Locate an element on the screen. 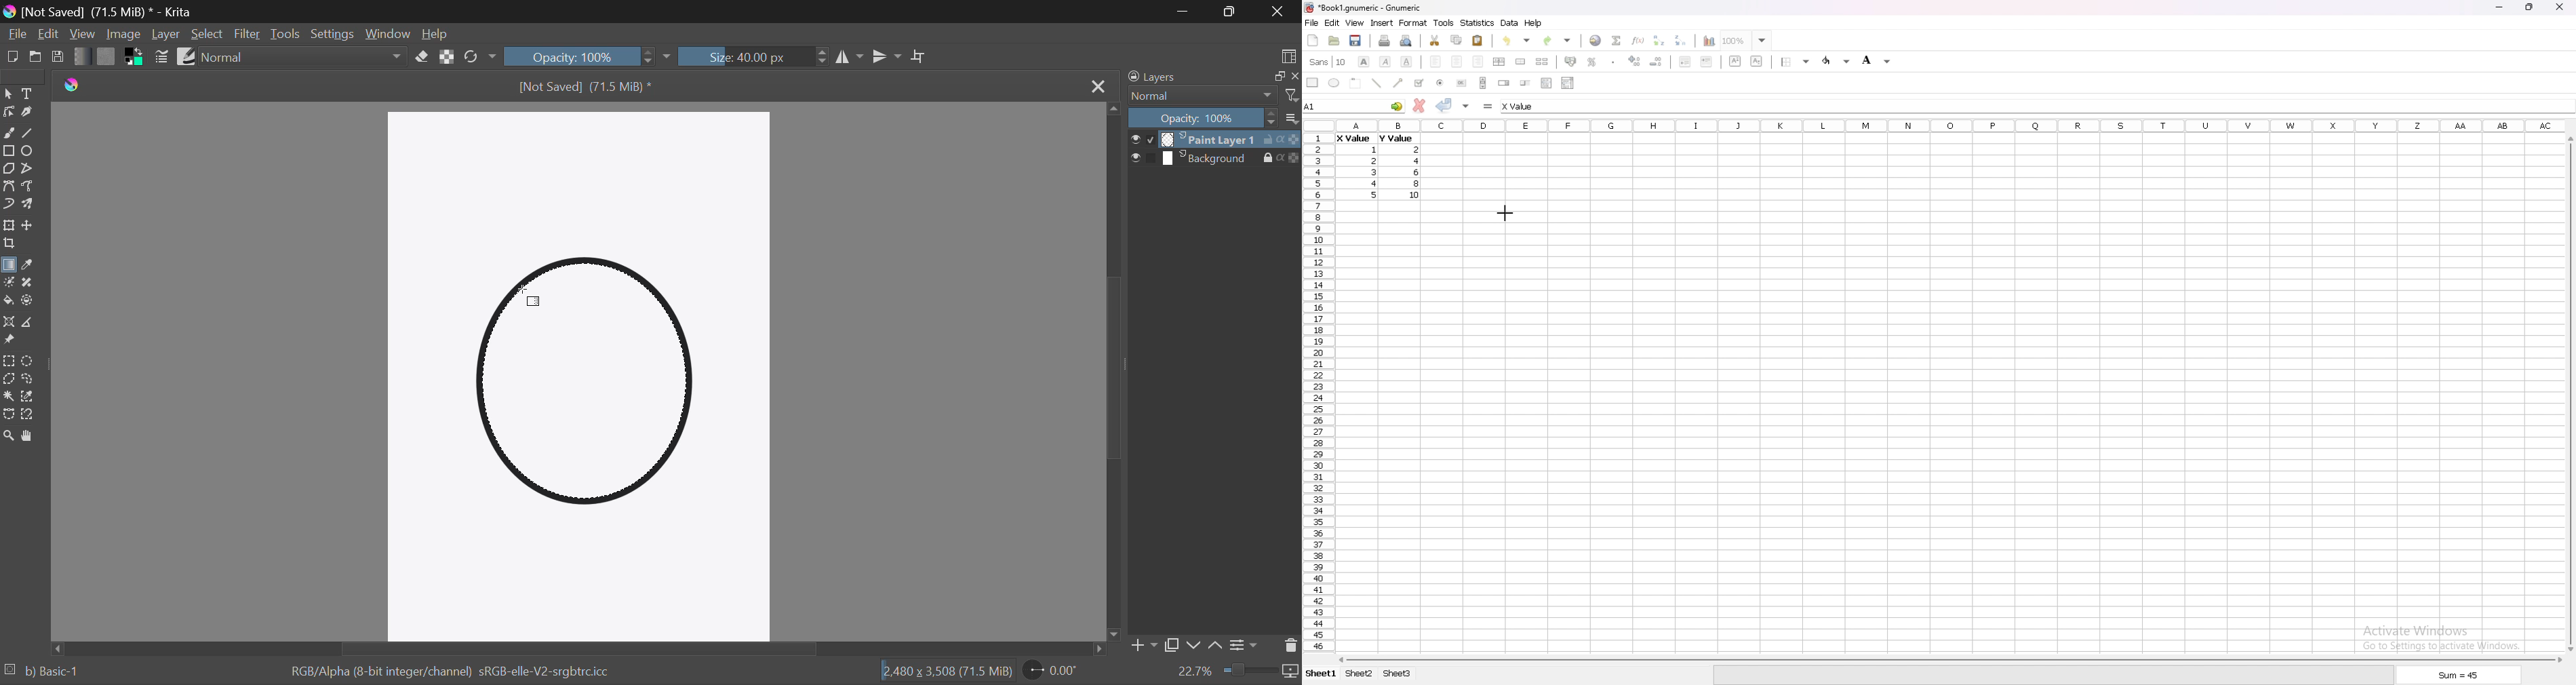  View is located at coordinates (82, 35).